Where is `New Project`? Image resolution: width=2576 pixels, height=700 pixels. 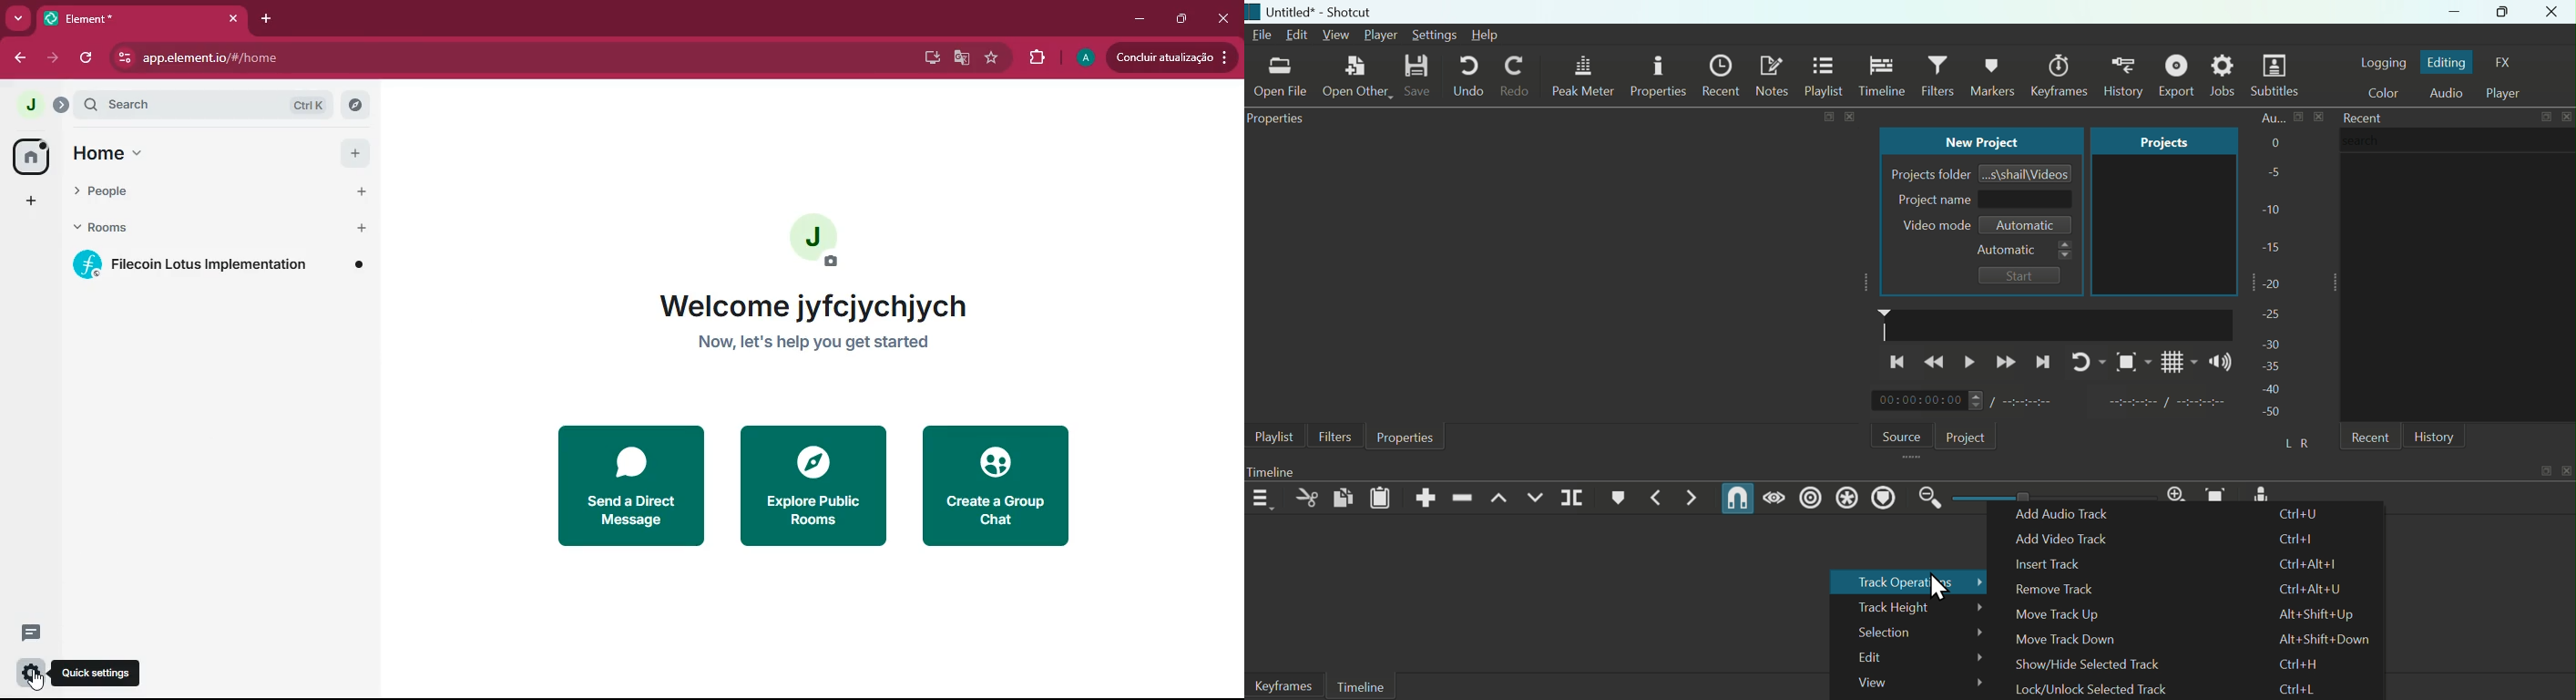
New Project is located at coordinates (1978, 141).